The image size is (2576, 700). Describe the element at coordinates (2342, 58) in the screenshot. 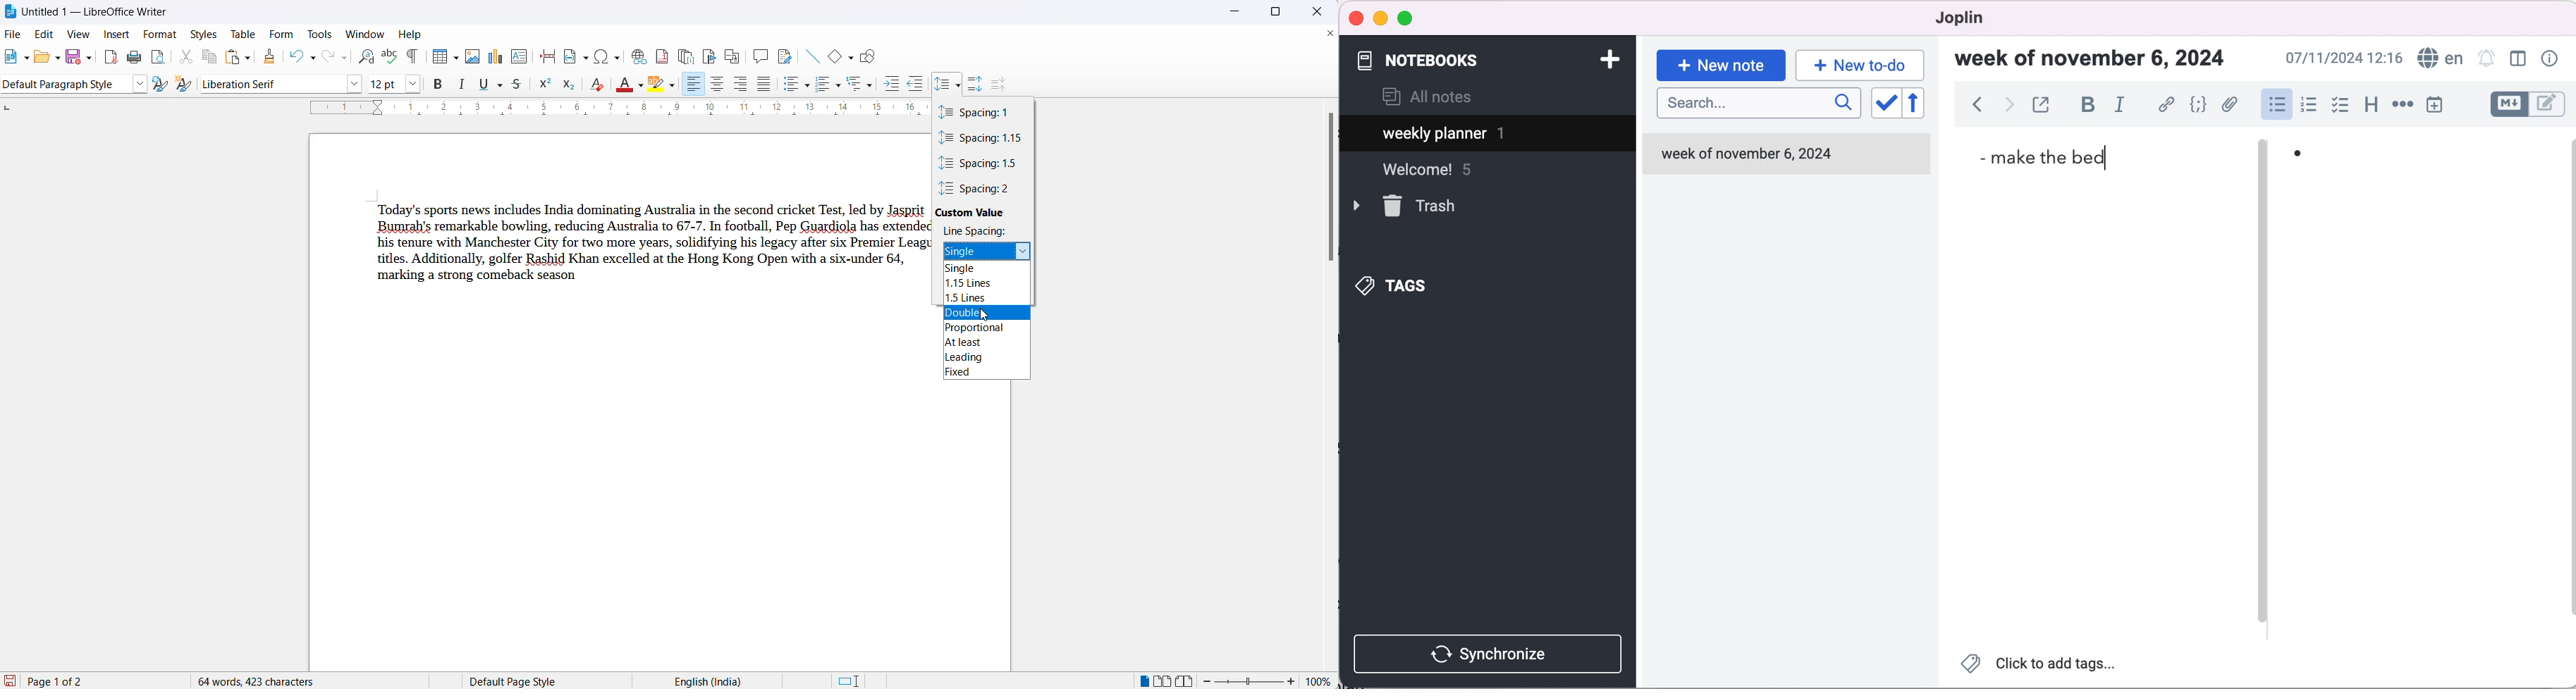

I see `07/11/2024 09:03` at that location.